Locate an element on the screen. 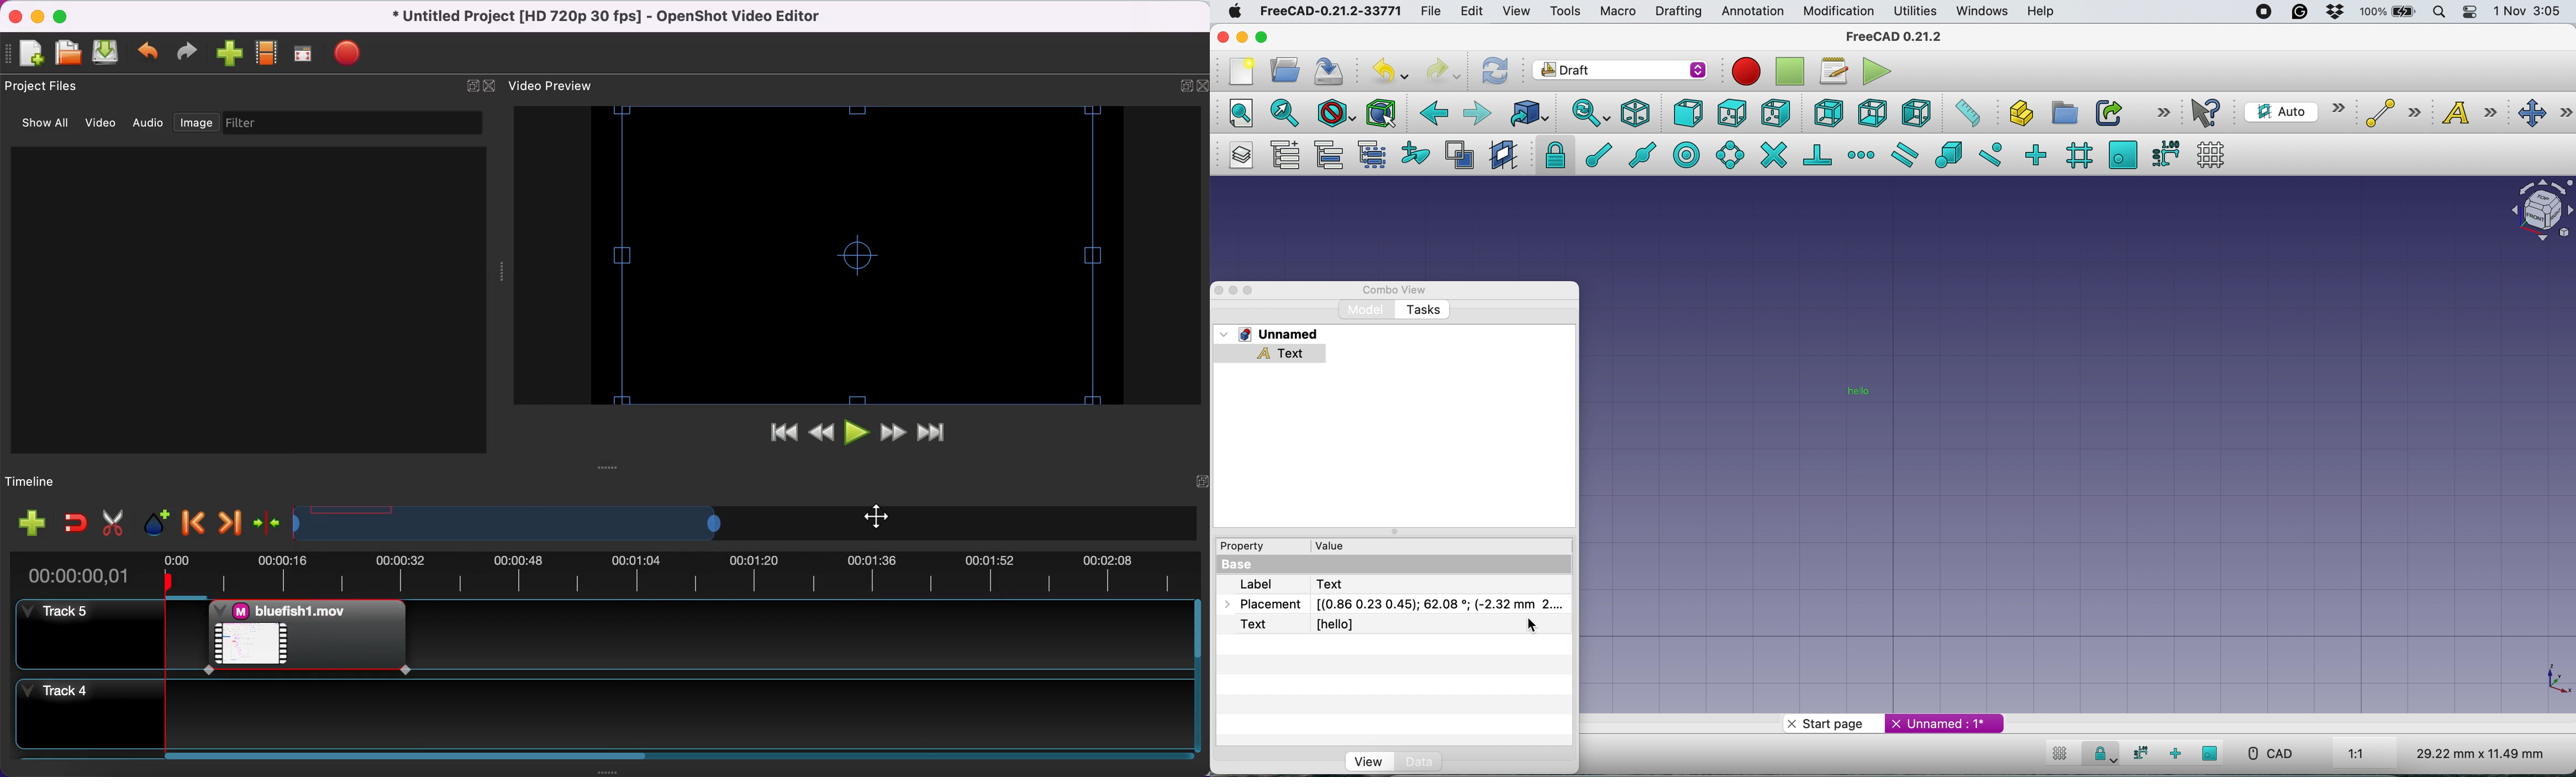 This screenshot has width=2576, height=784. front is located at coordinates (1685, 112).